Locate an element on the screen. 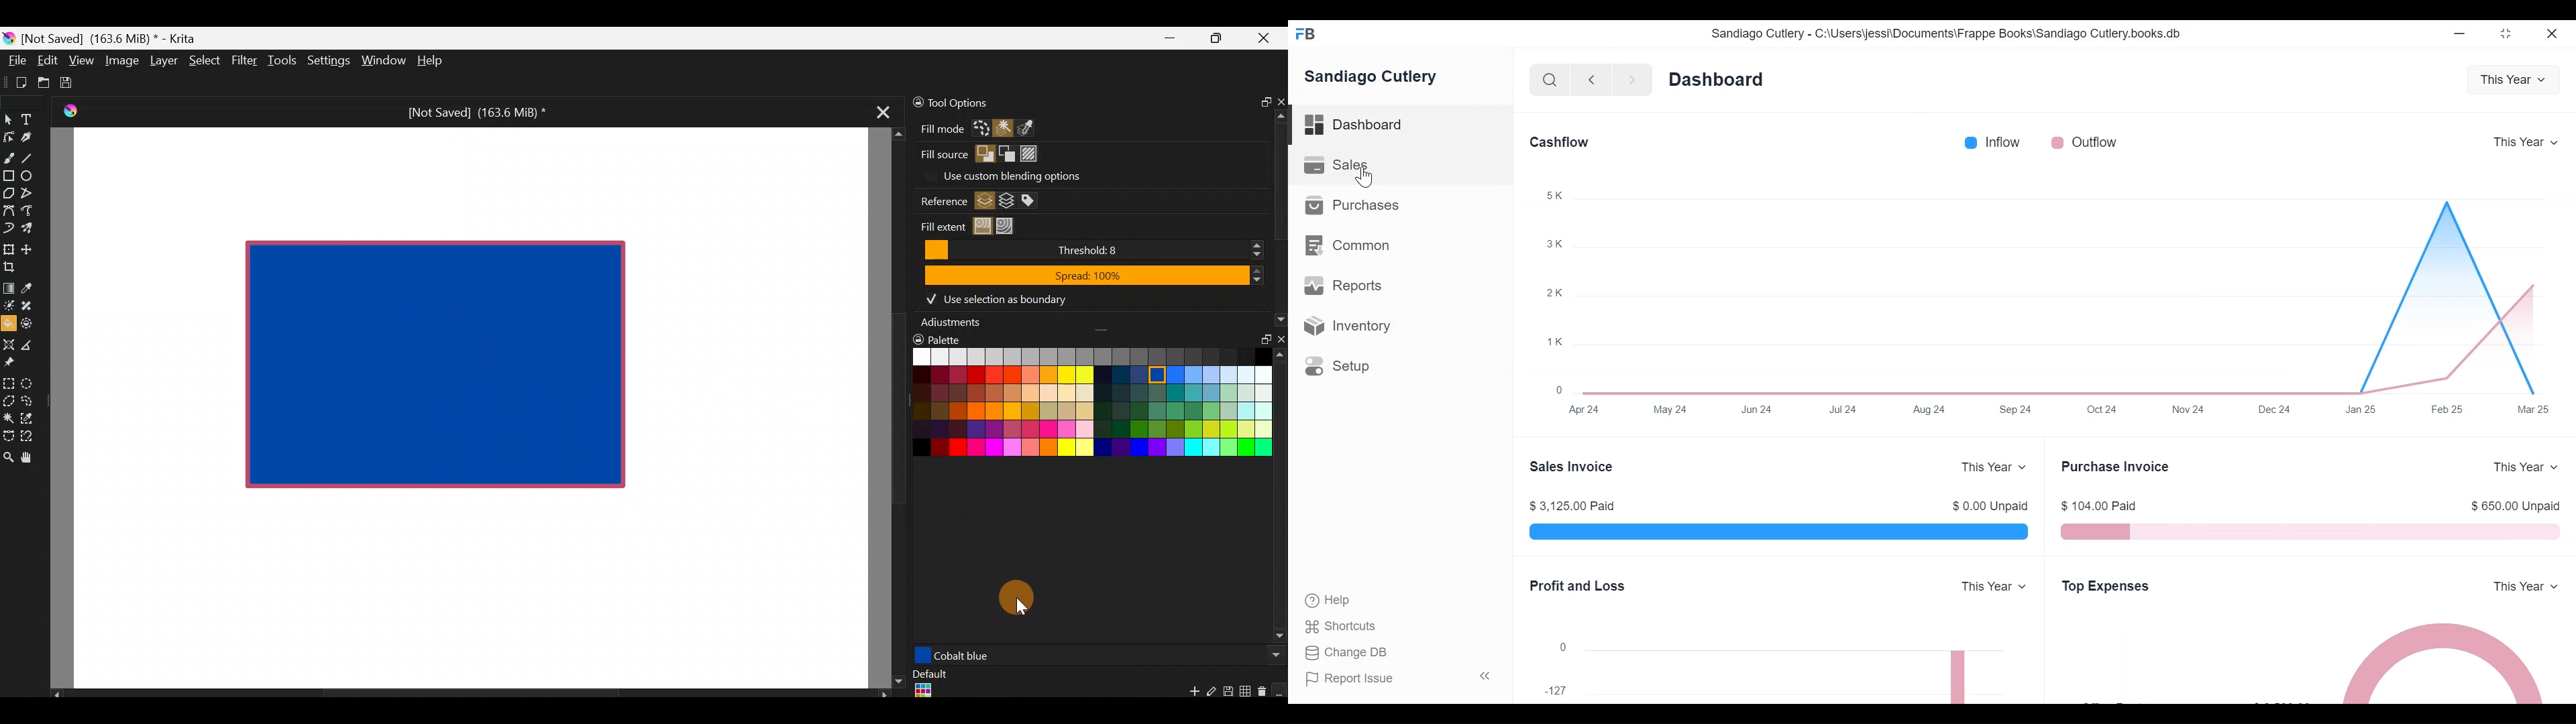 The image size is (2576, 728). Profit and loss is located at coordinates (1579, 586).